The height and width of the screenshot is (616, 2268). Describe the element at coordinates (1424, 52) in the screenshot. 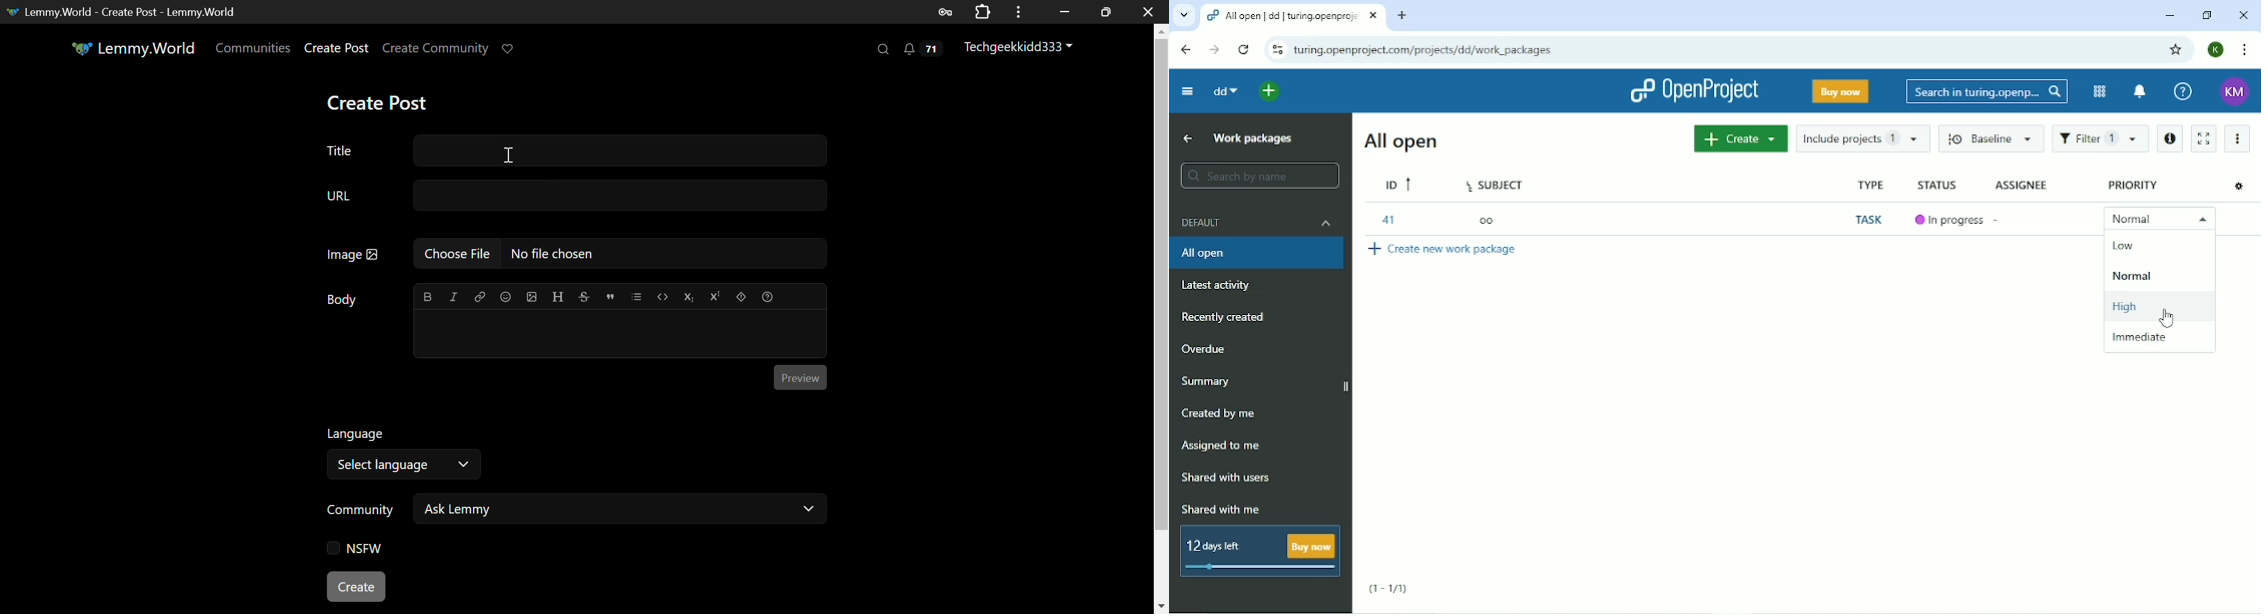

I see `Site address` at that location.